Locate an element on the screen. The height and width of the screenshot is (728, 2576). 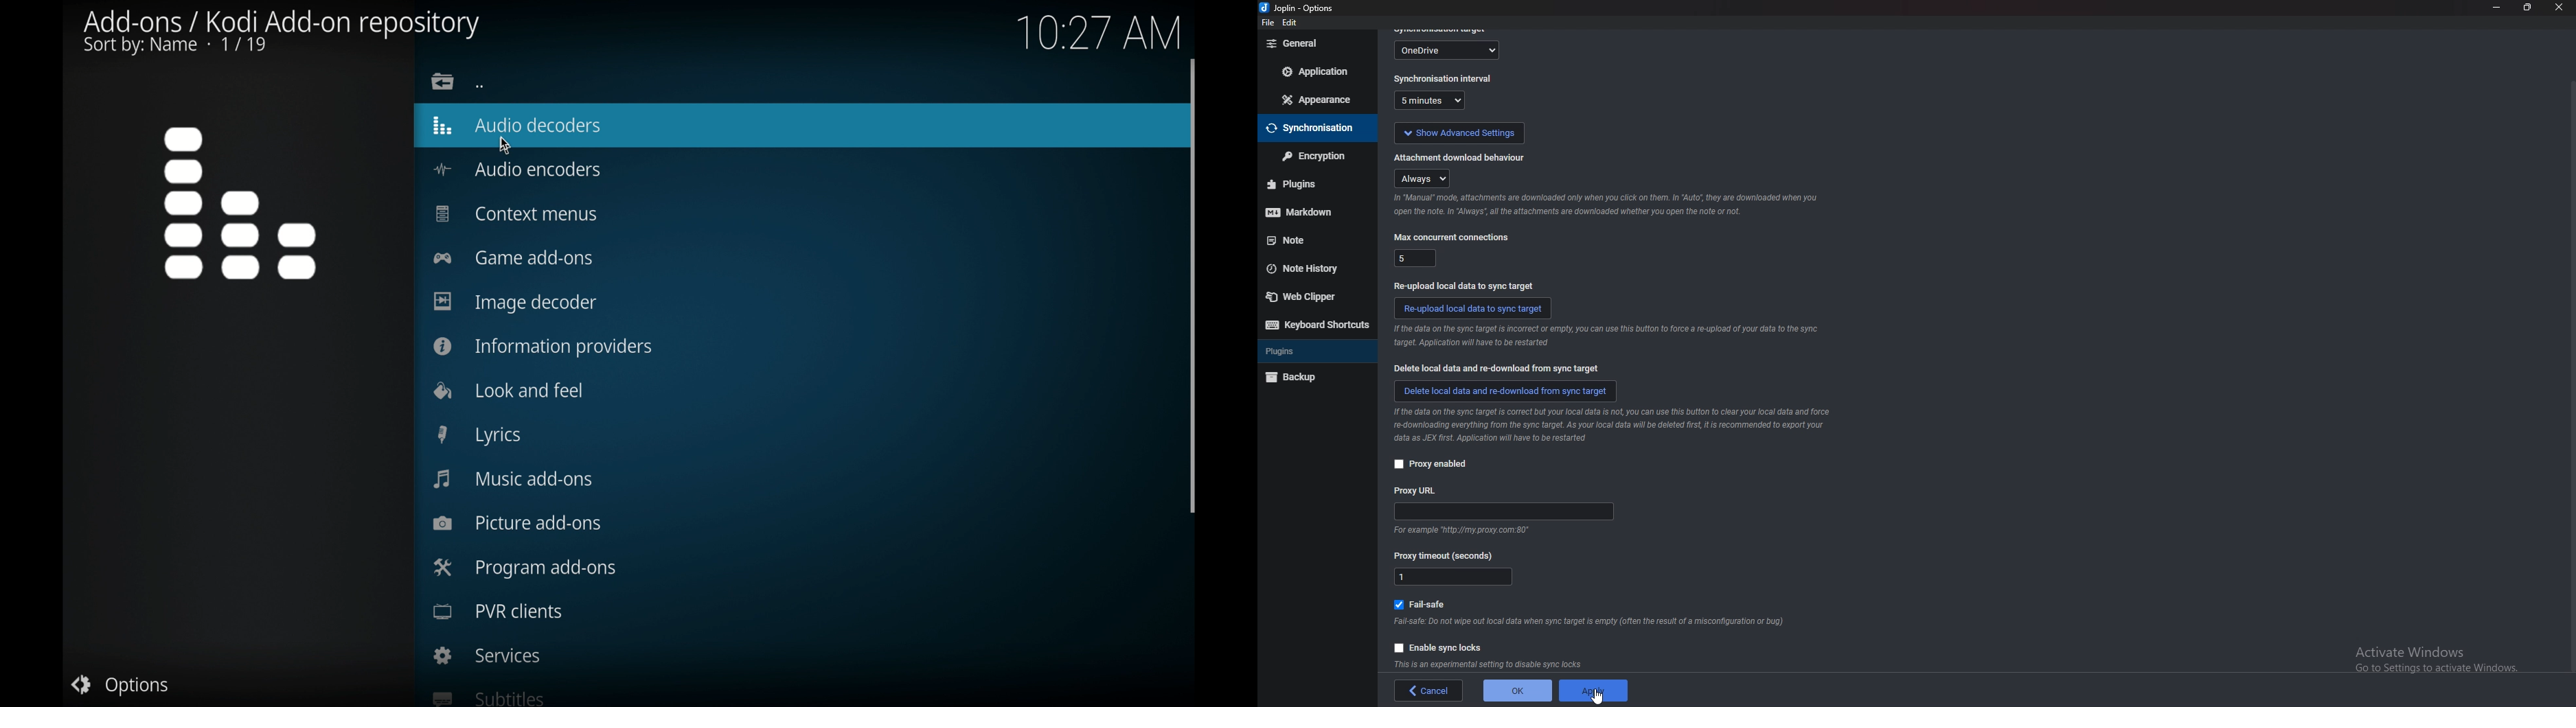
file is located at coordinates (1266, 23).